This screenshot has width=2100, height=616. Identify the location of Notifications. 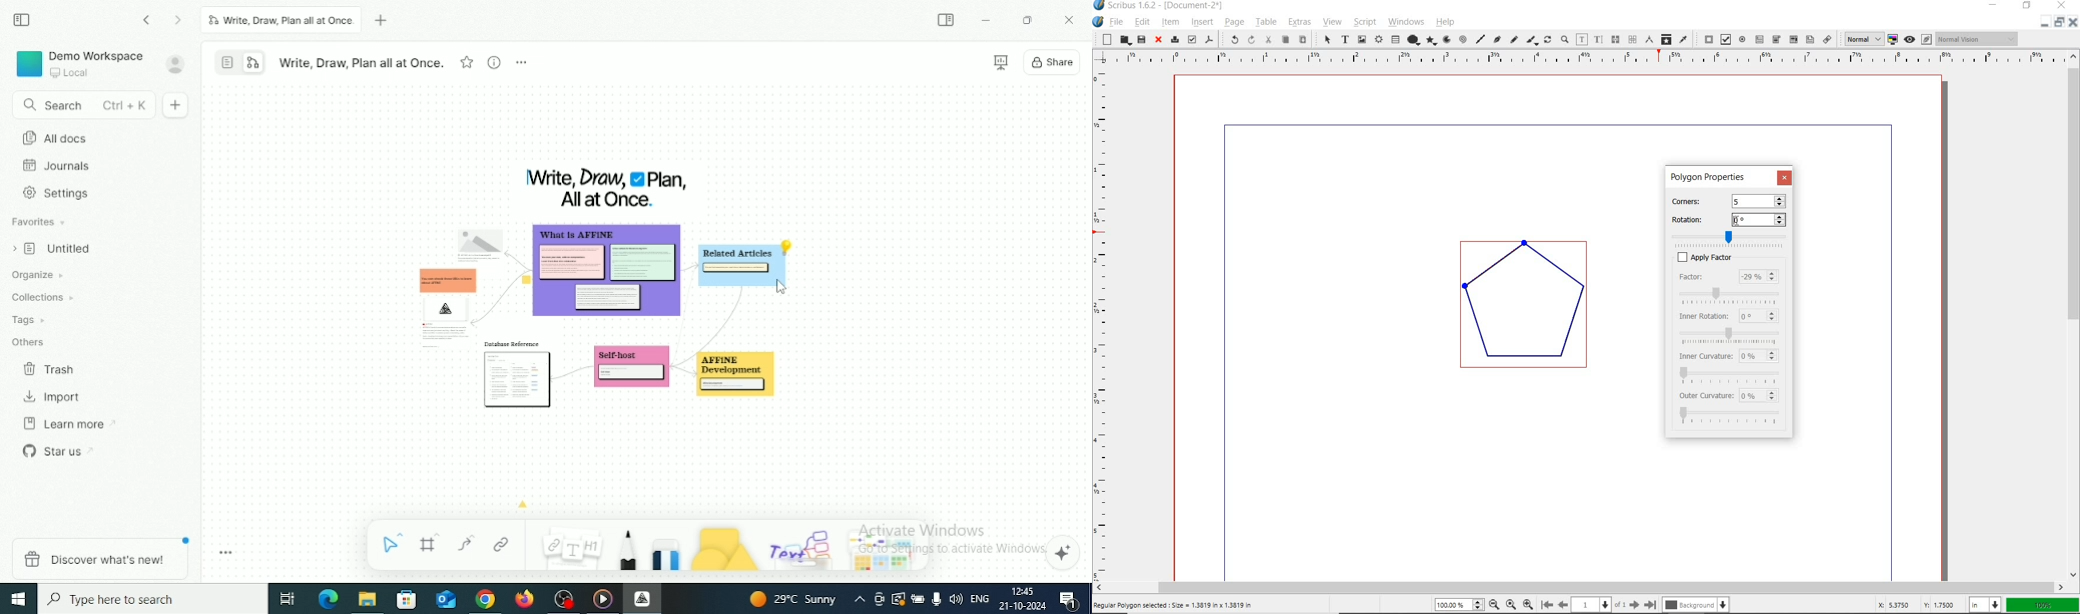
(1067, 600).